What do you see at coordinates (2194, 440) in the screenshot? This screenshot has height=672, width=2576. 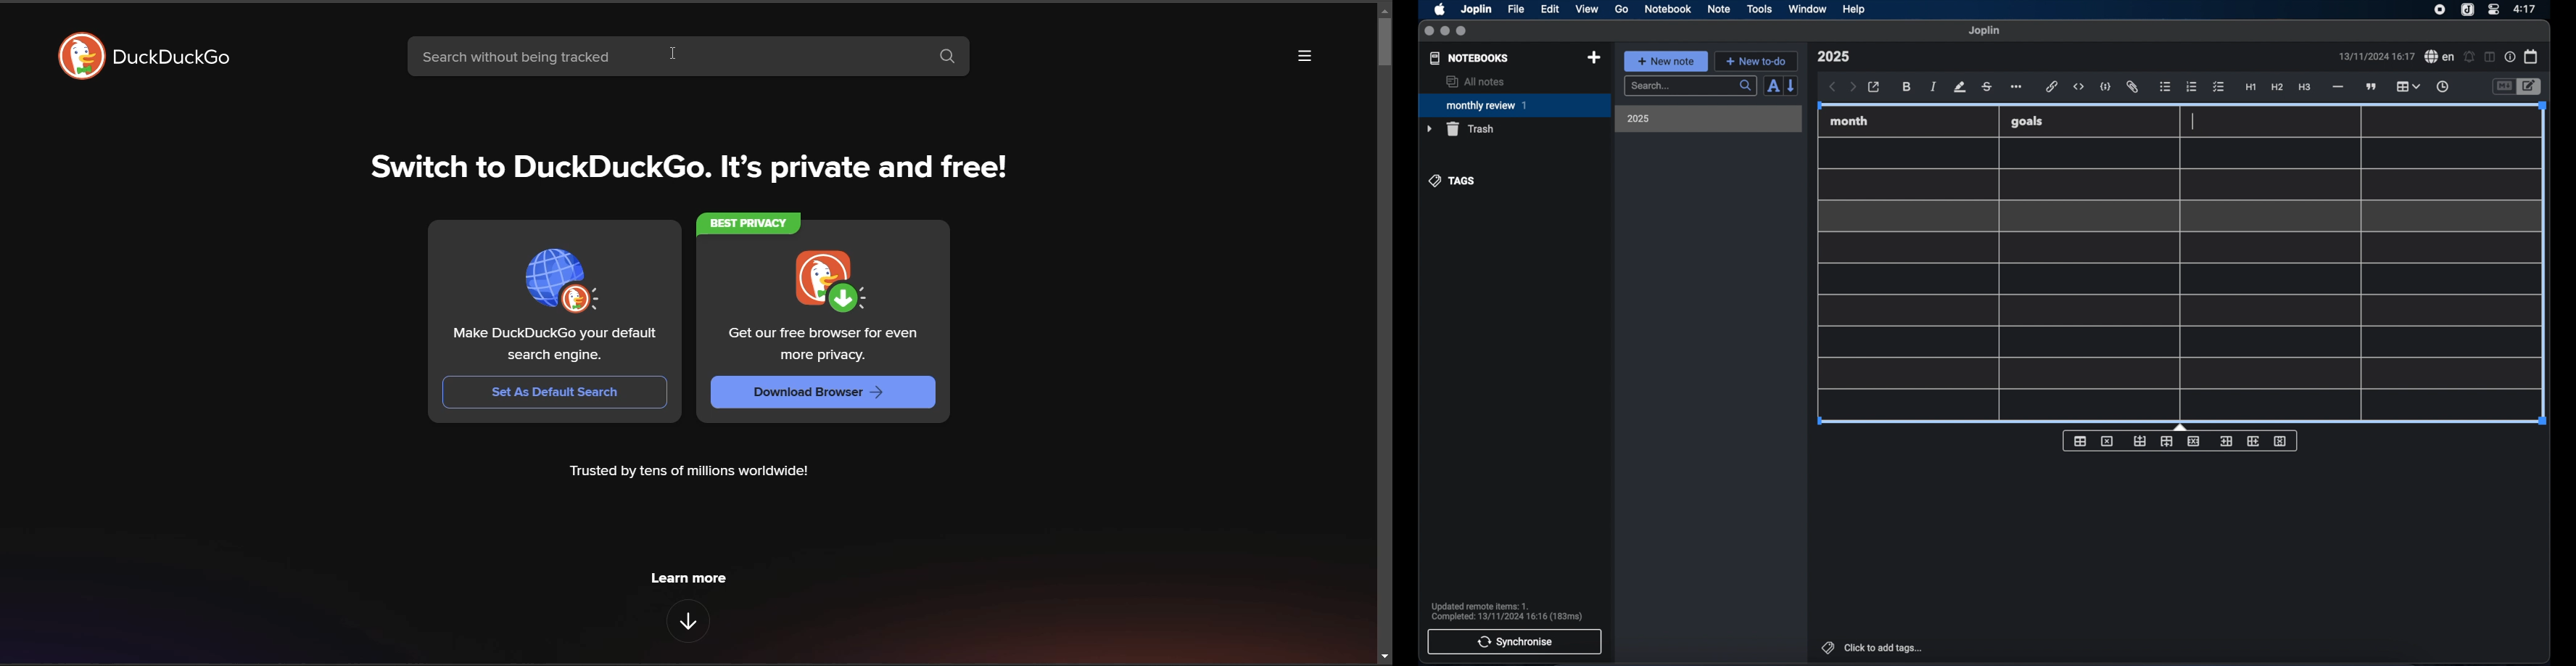 I see `delete row` at bounding box center [2194, 440].